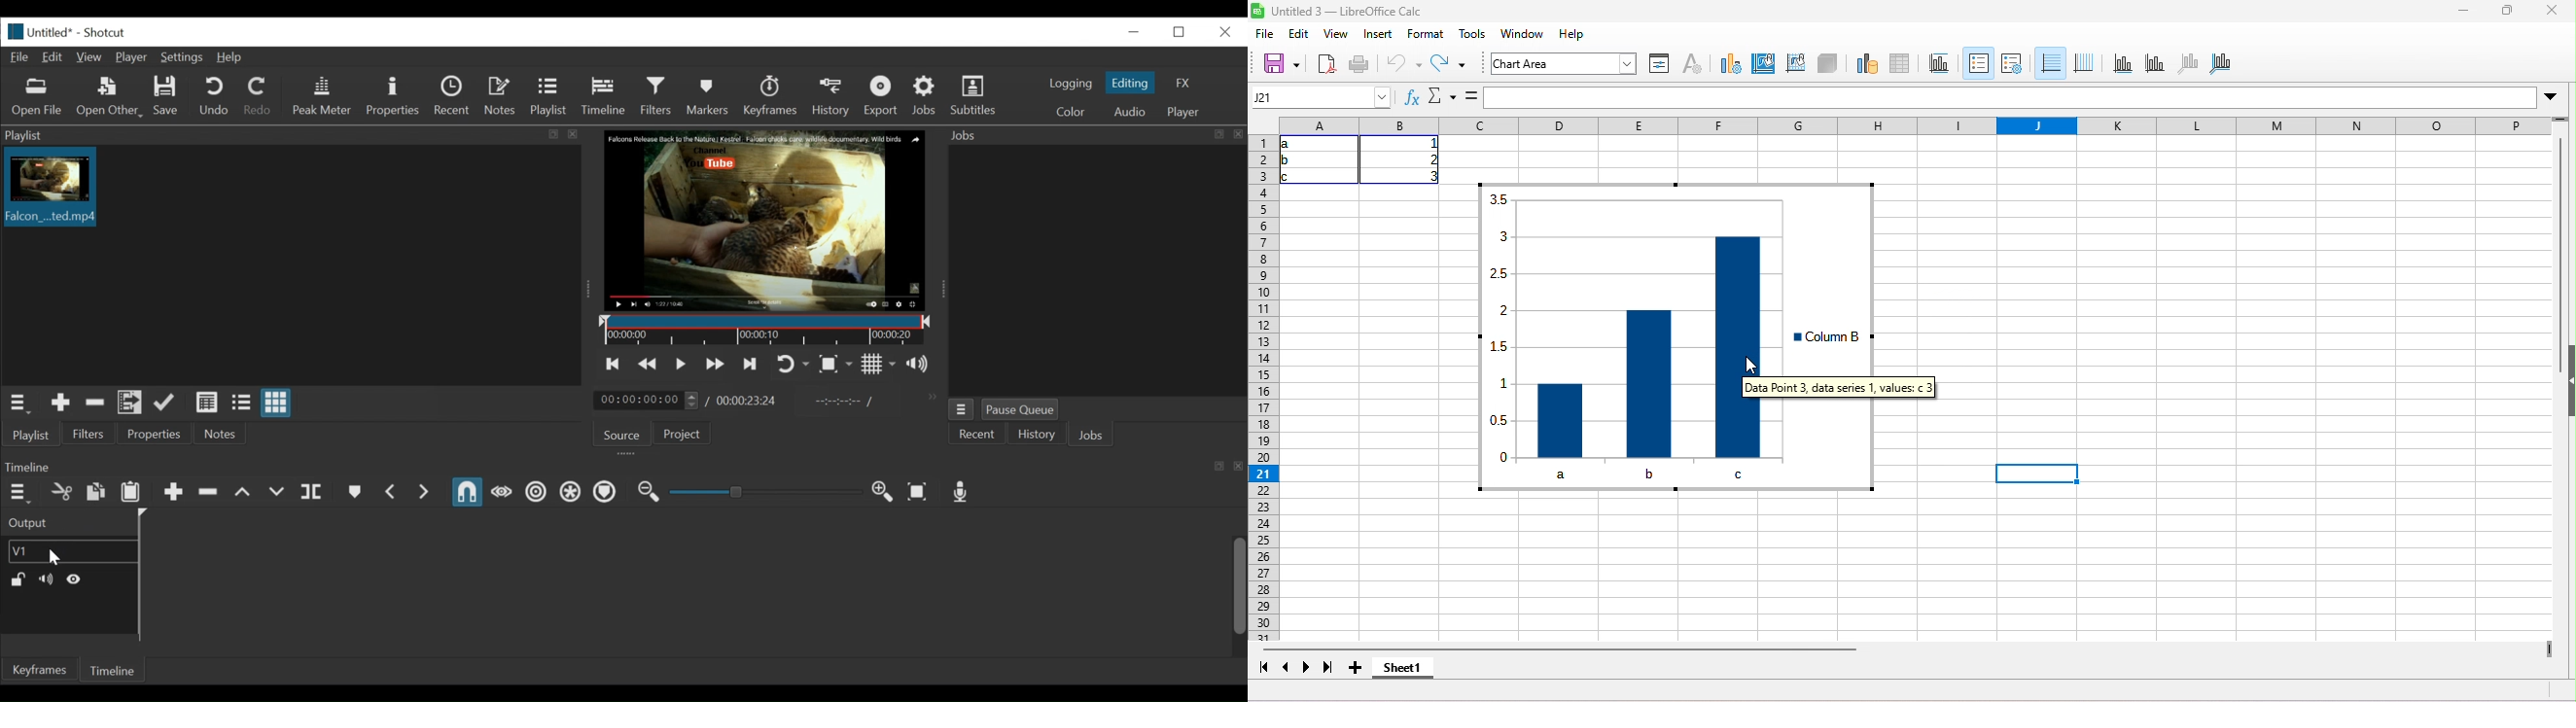  Describe the element at coordinates (976, 96) in the screenshot. I see `Subtitles` at that location.